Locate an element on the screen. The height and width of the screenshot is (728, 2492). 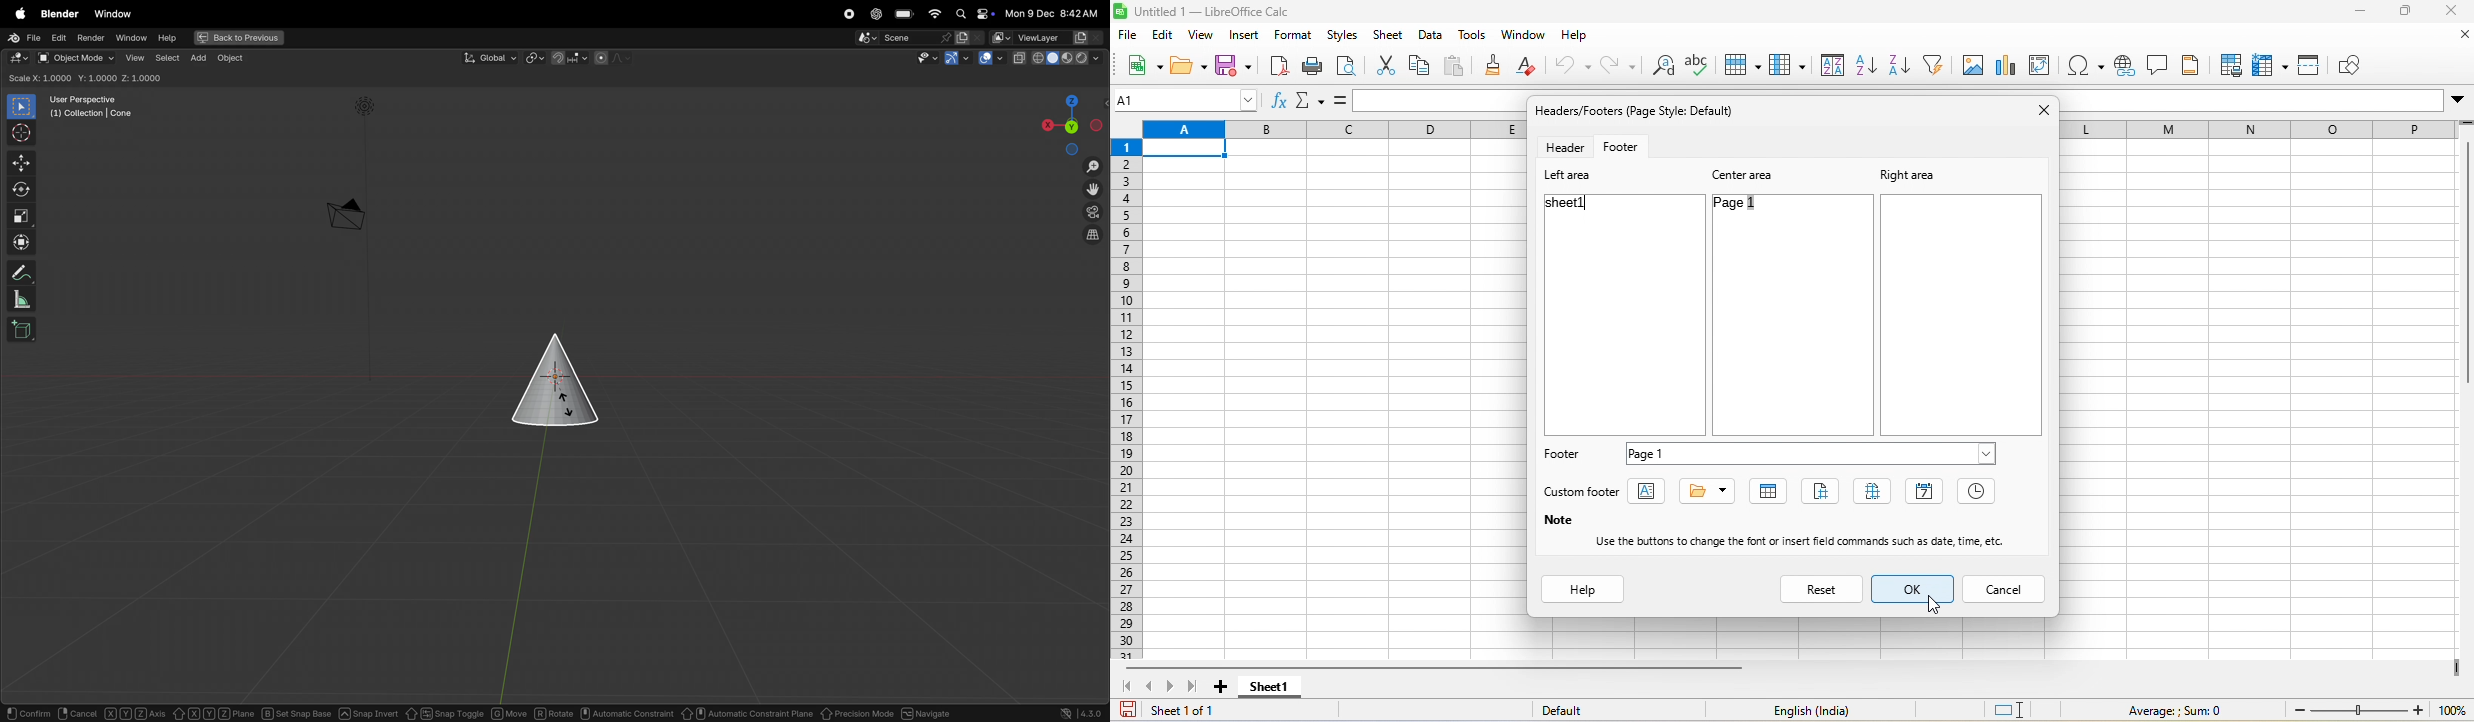
function wizard is located at coordinates (1280, 103).